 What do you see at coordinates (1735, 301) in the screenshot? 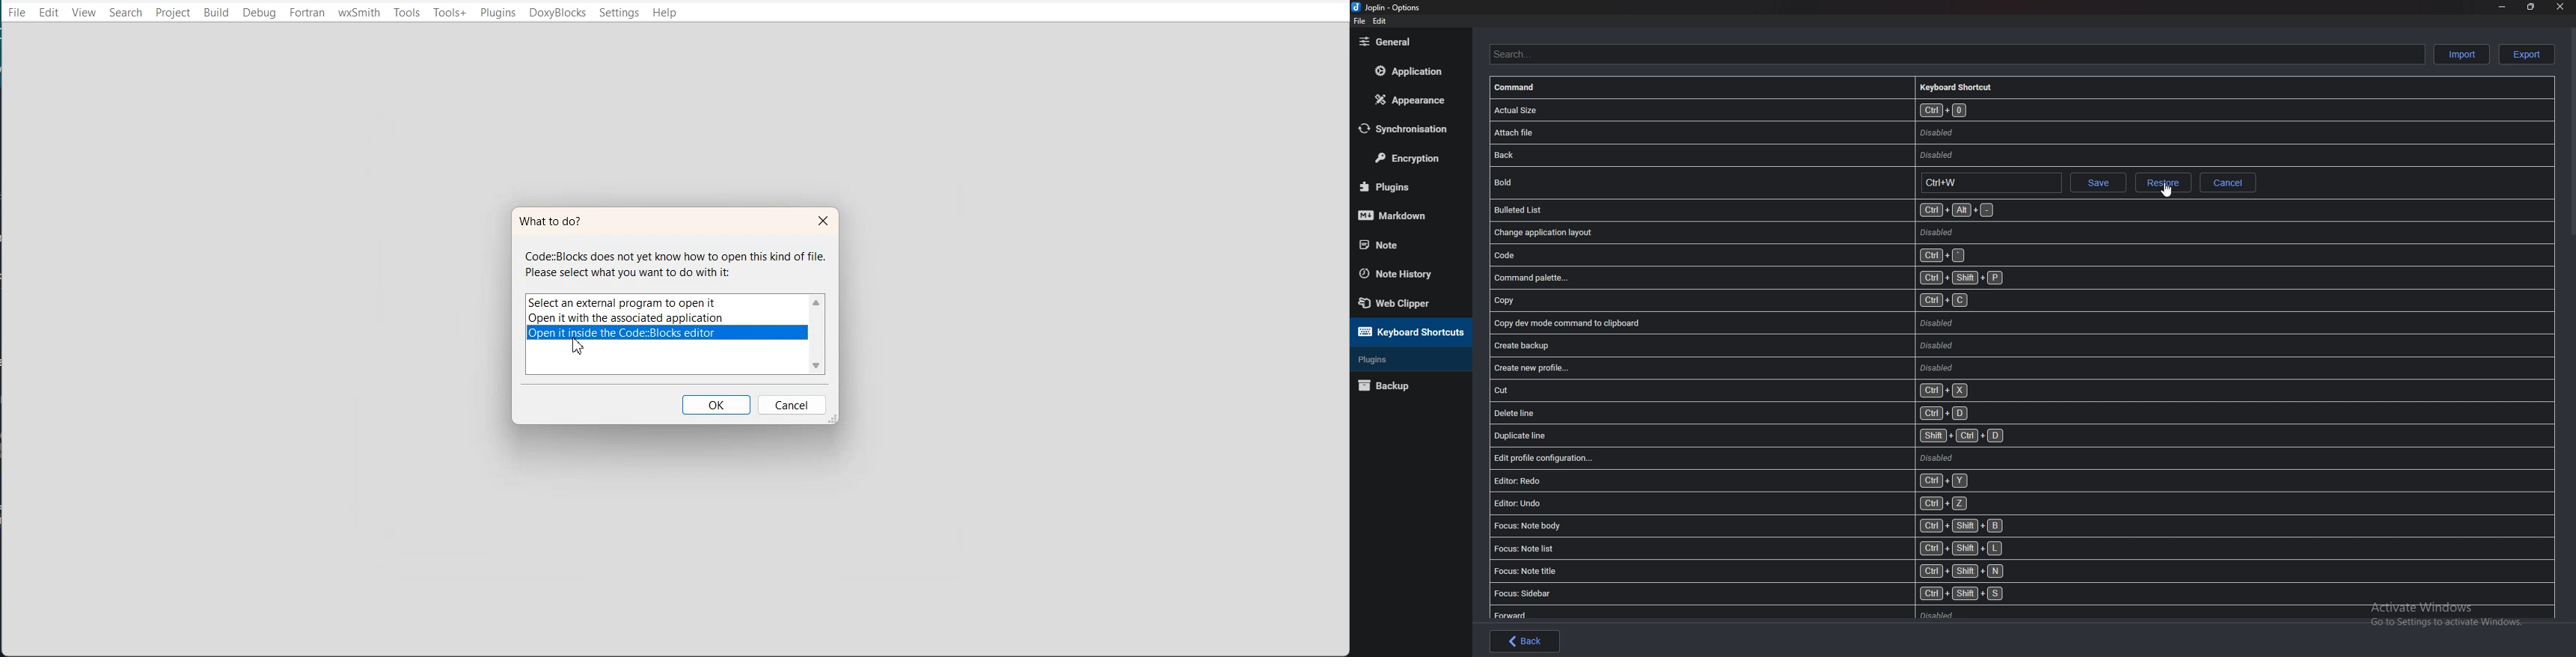
I see `Copy` at bounding box center [1735, 301].